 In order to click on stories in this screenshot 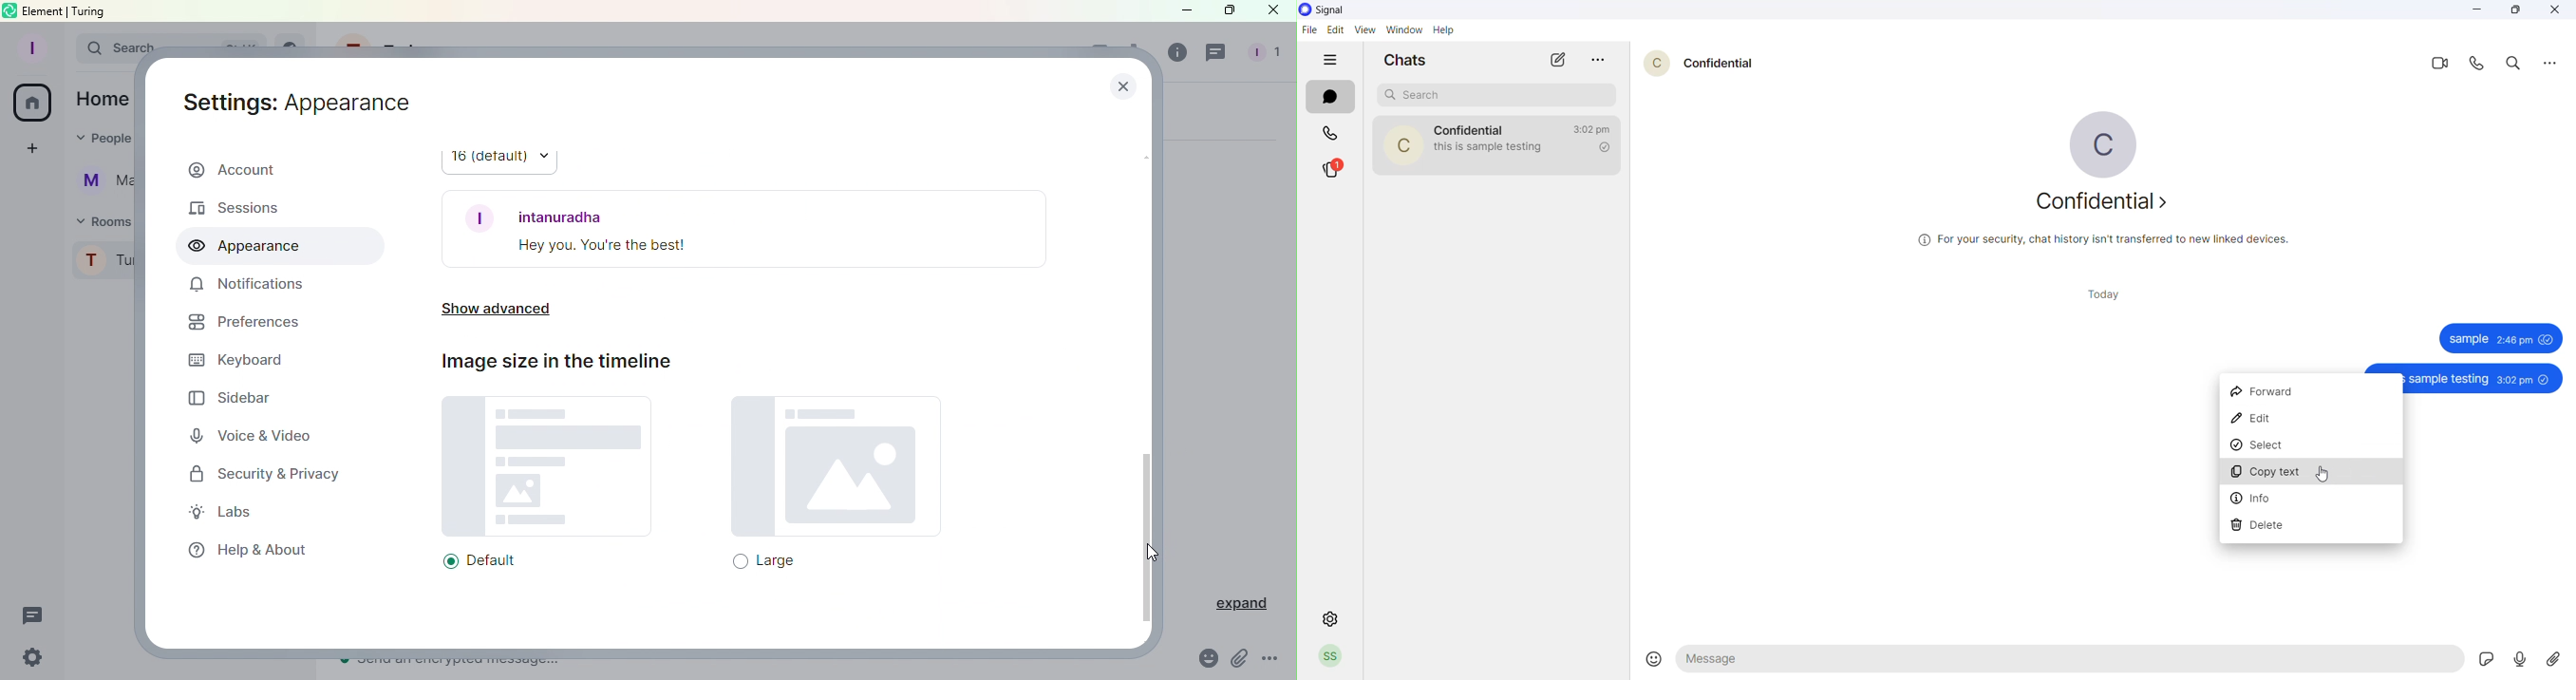, I will do `click(1336, 170)`.